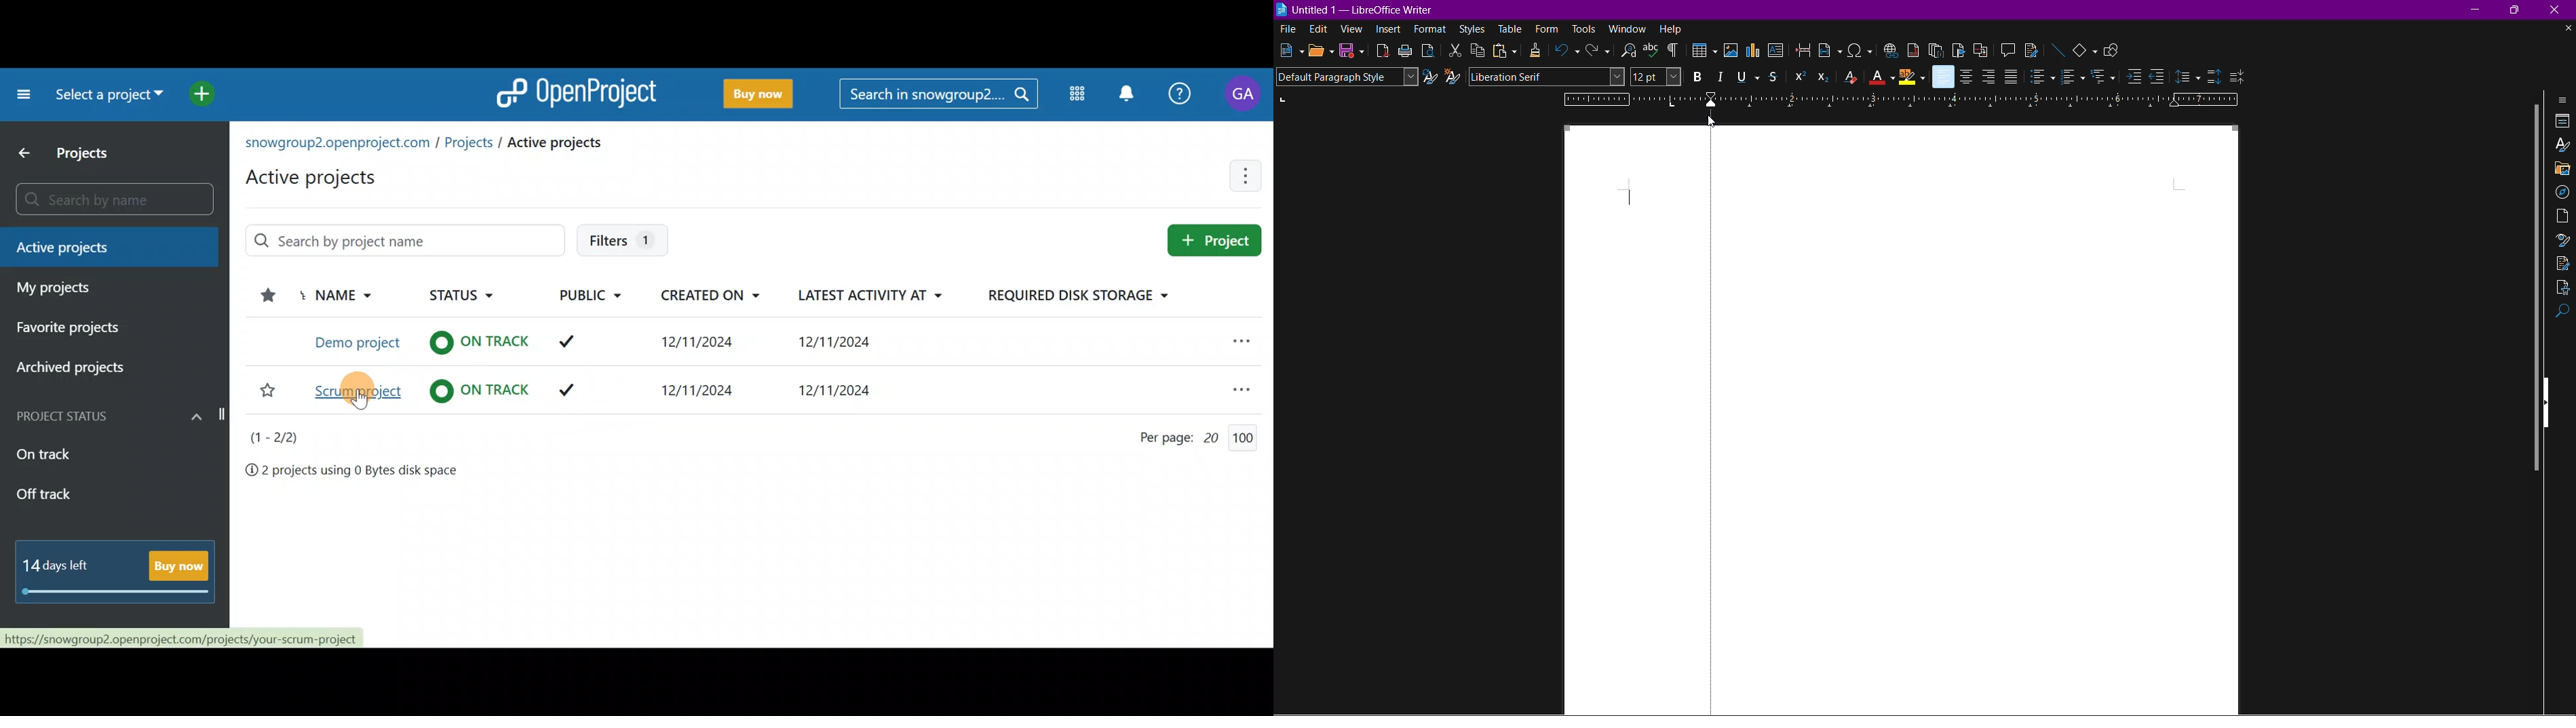 The width and height of the screenshot is (2576, 728). What do you see at coordinates (352, 473) in the screenshot?
I see `Disk space` at bounding box center [352, 473].